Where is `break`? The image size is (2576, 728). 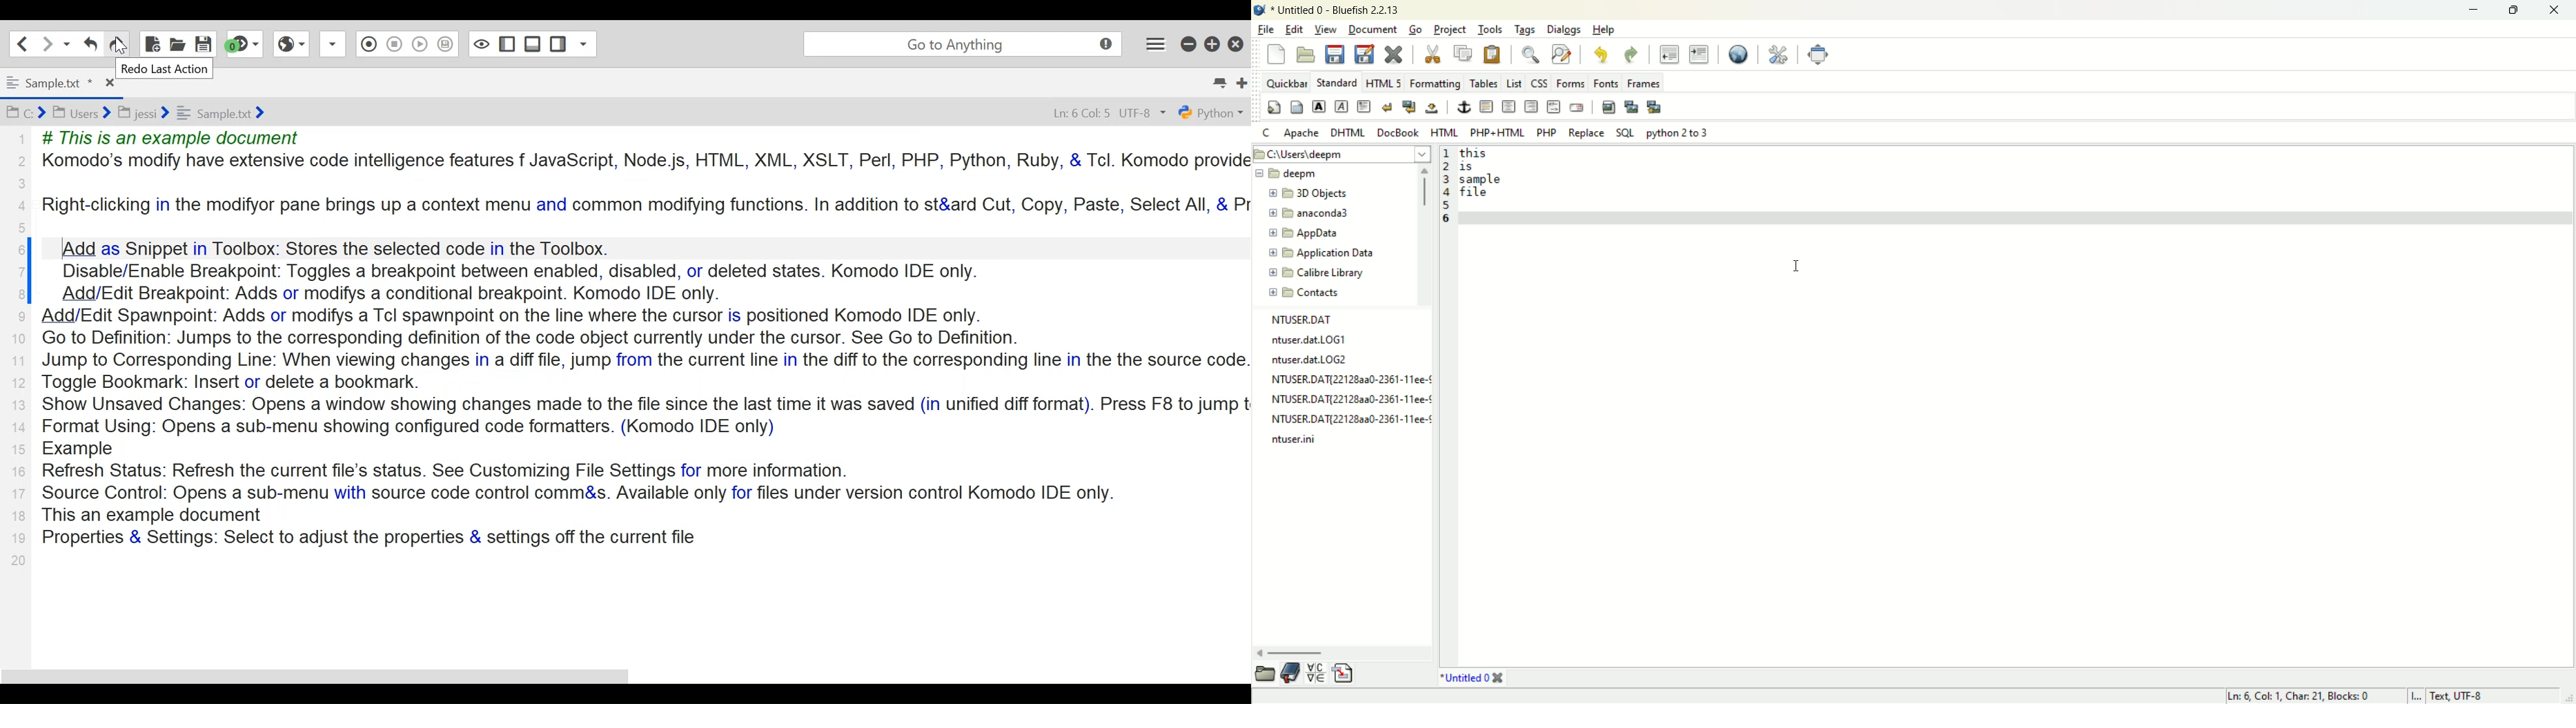
break is located at coordinates (1388, 107).